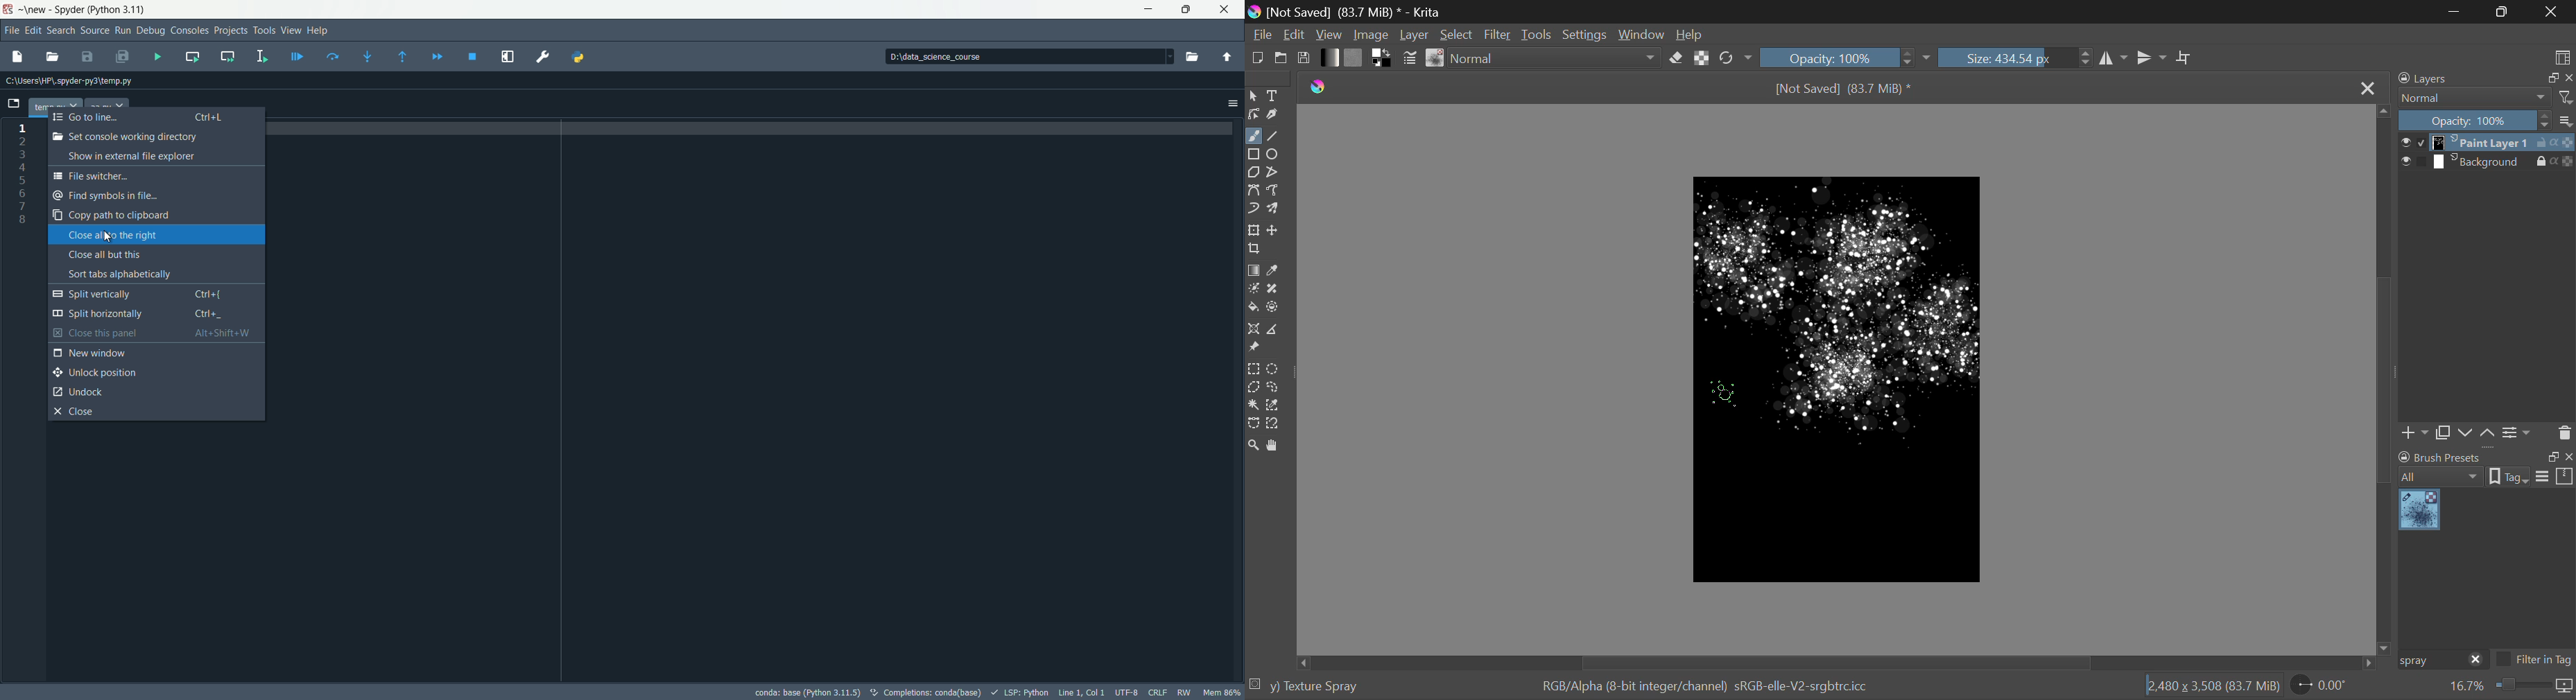  Describe the element at coordinates (1275, 94) in the screenshot. I see `Text` at that location.